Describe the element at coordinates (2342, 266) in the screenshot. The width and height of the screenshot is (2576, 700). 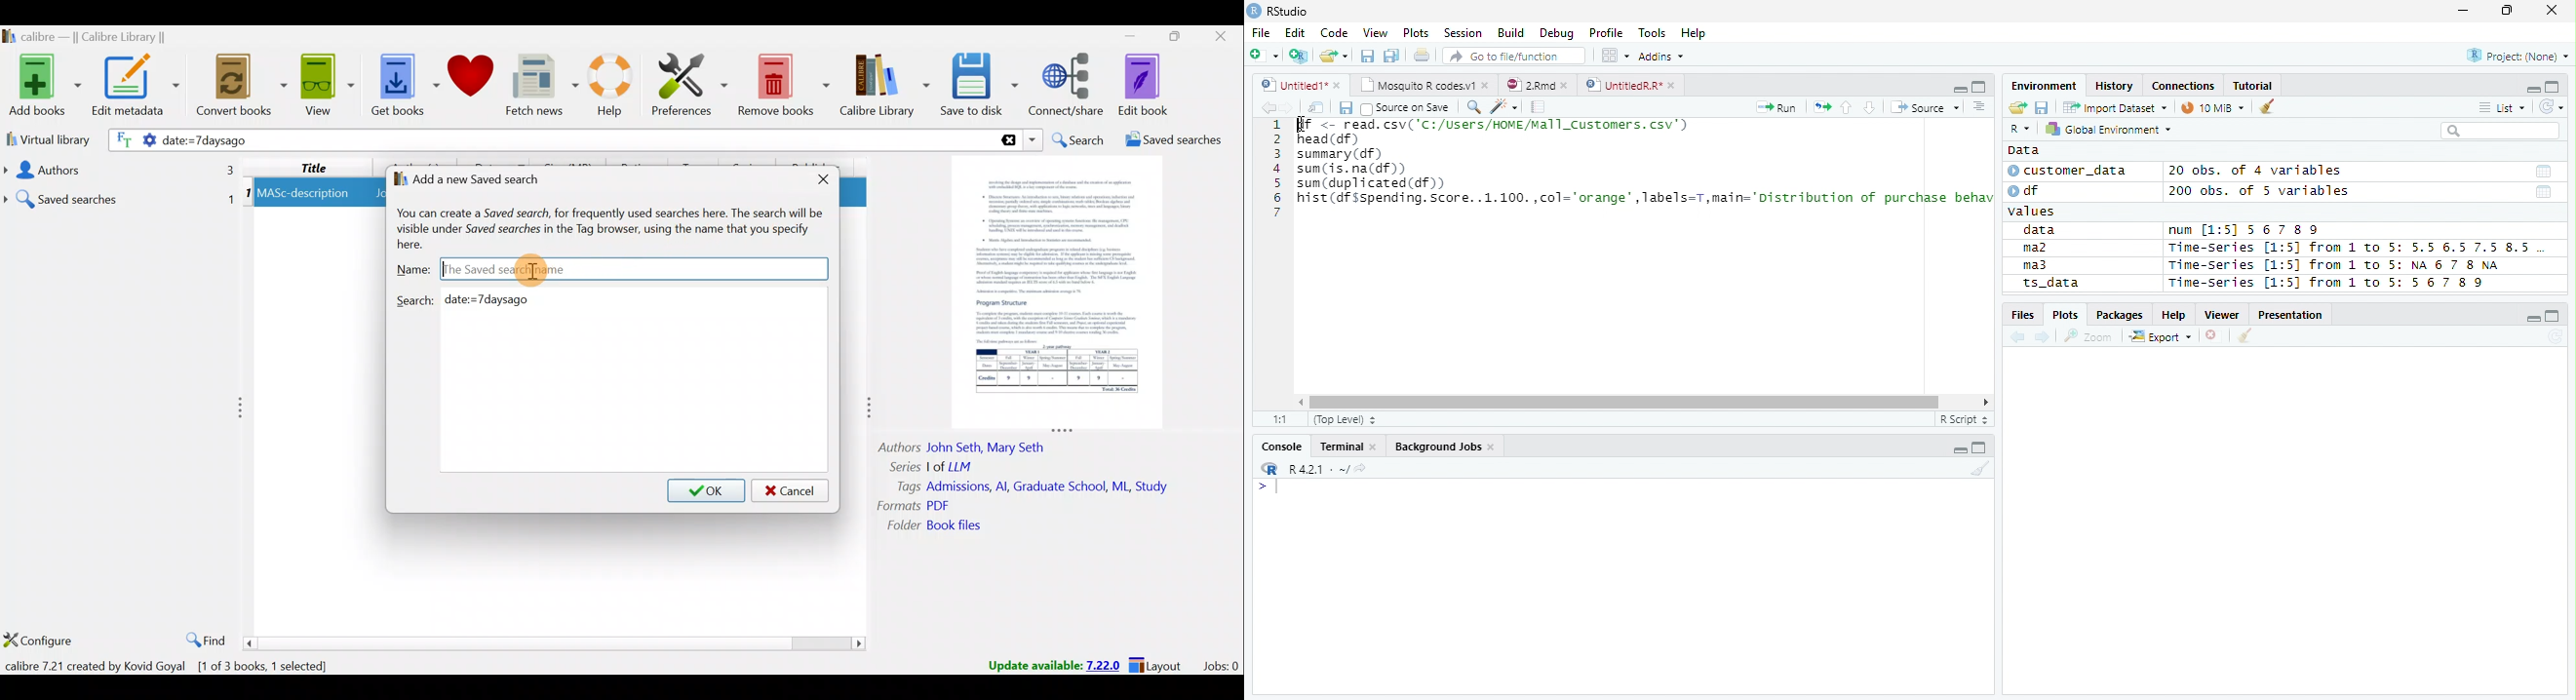
I see `Time-series [1:5] from 1 to 5: NA 6 7 8 NA` at that location.